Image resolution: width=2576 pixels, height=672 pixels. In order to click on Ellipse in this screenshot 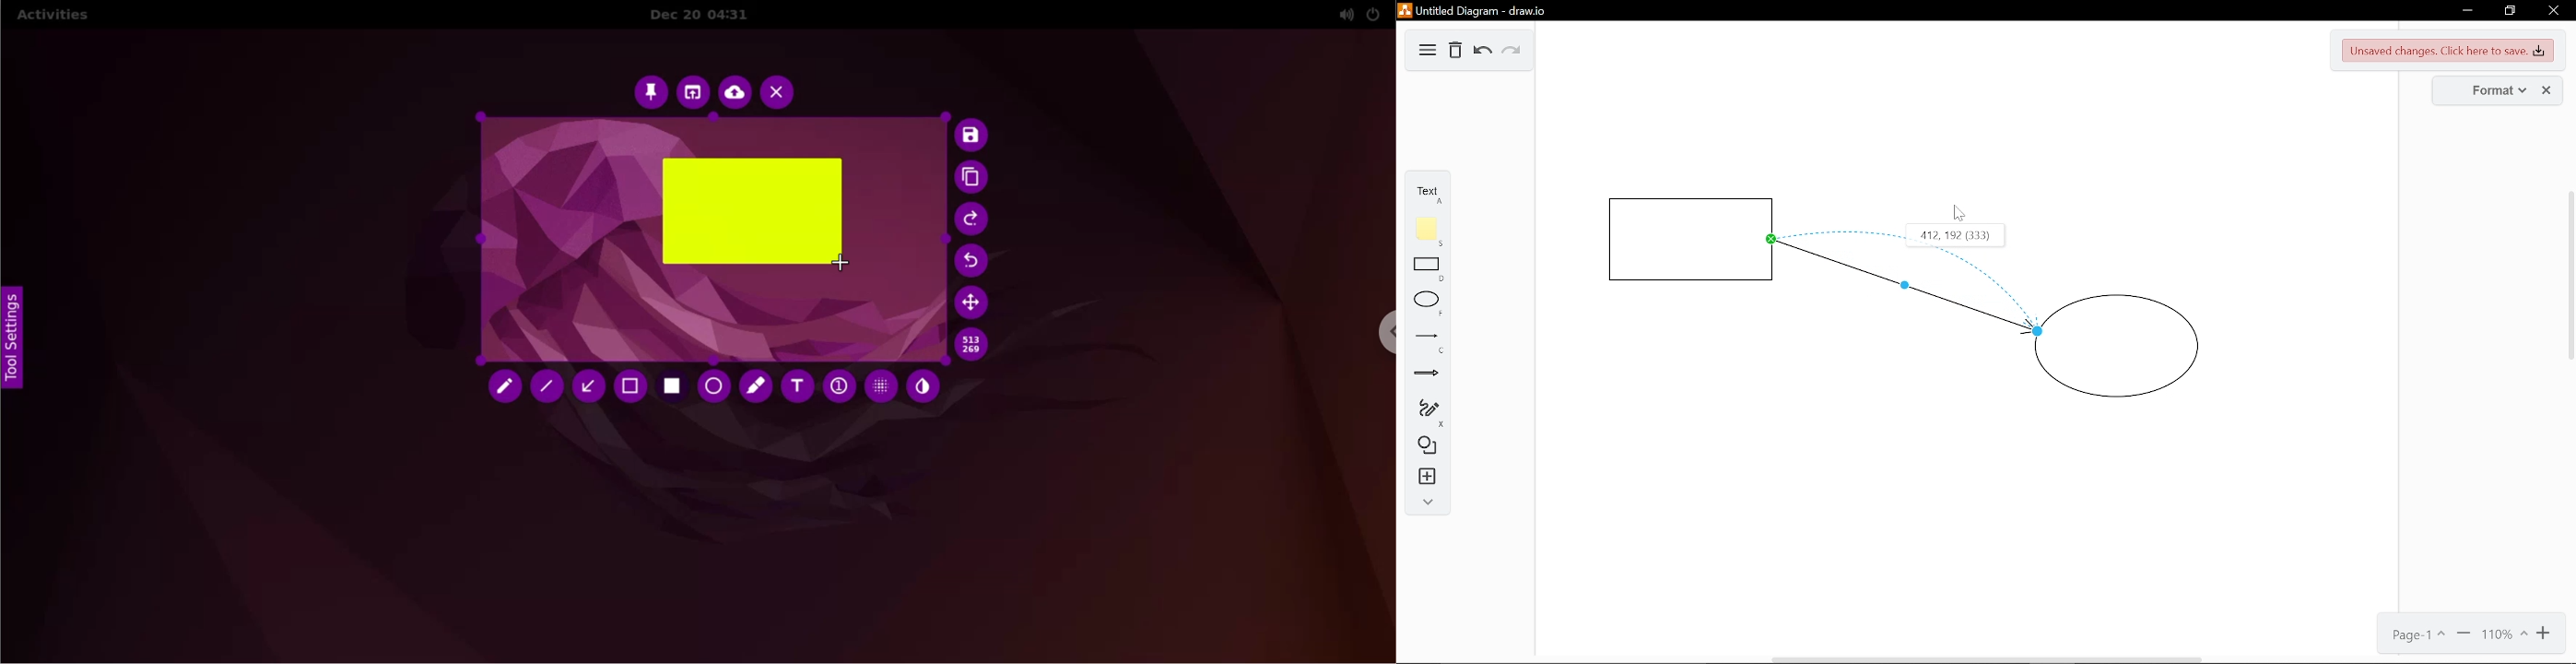, I will do `click(1424, 304)`.